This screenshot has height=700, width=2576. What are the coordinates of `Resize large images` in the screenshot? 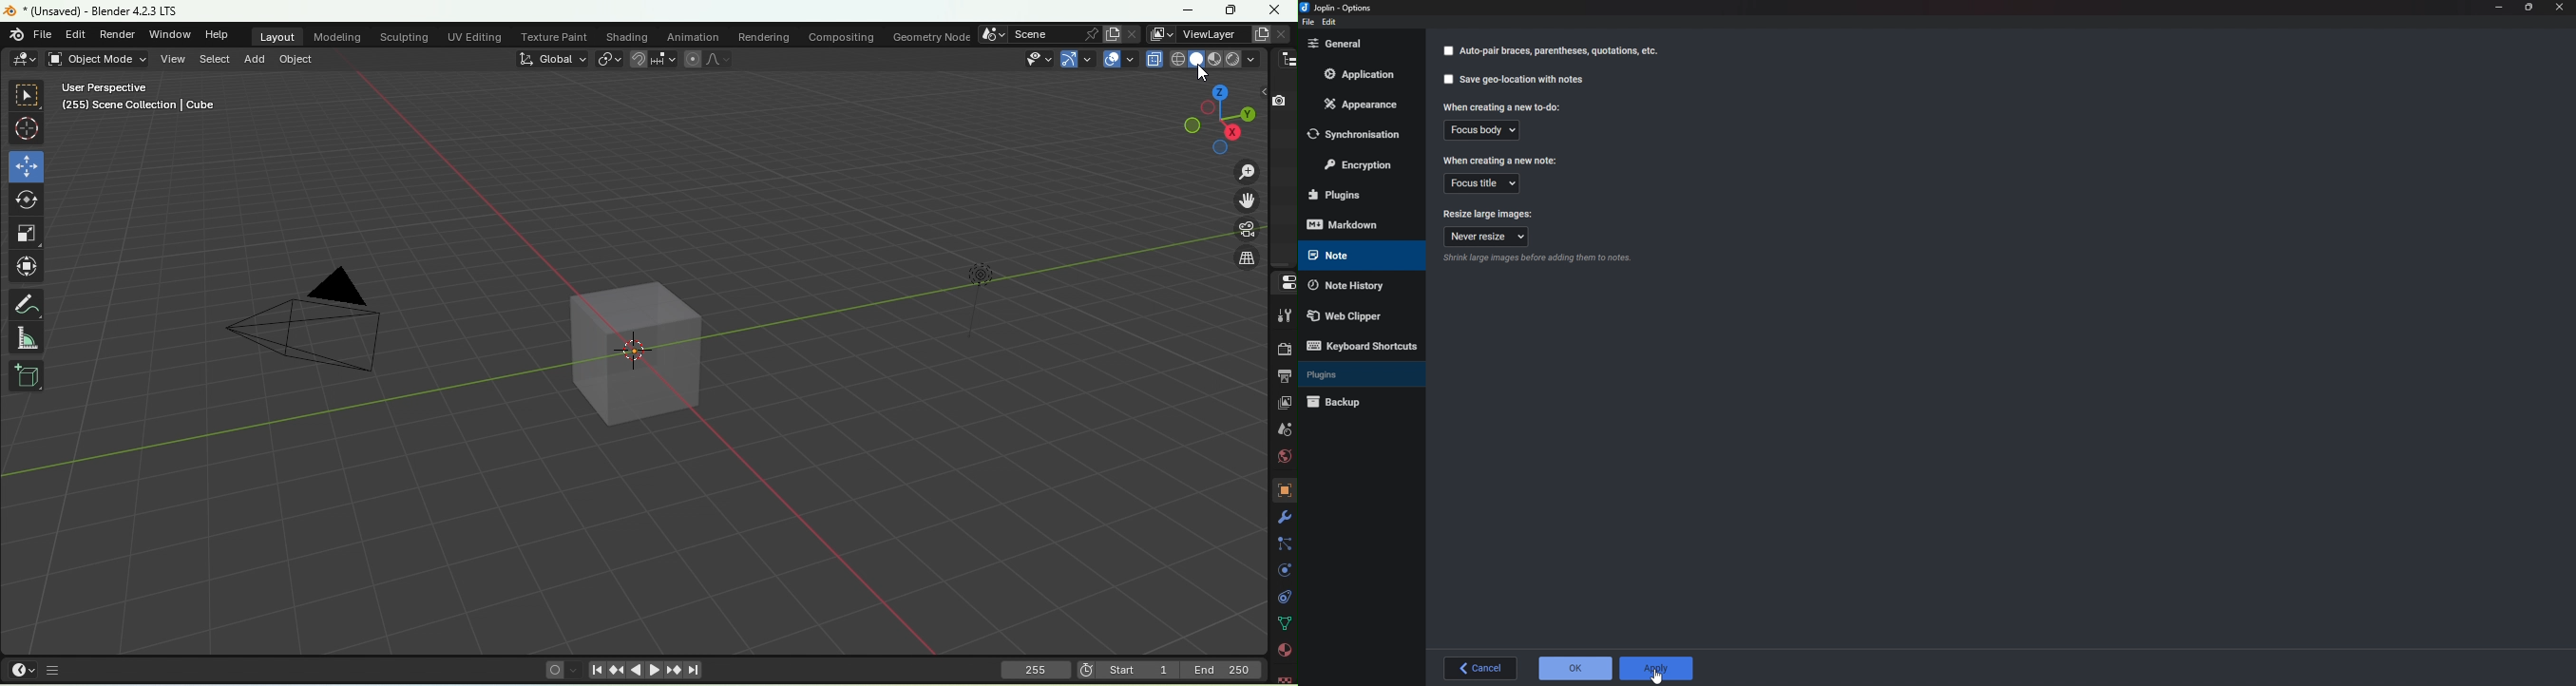 It's located at (1490, 215).